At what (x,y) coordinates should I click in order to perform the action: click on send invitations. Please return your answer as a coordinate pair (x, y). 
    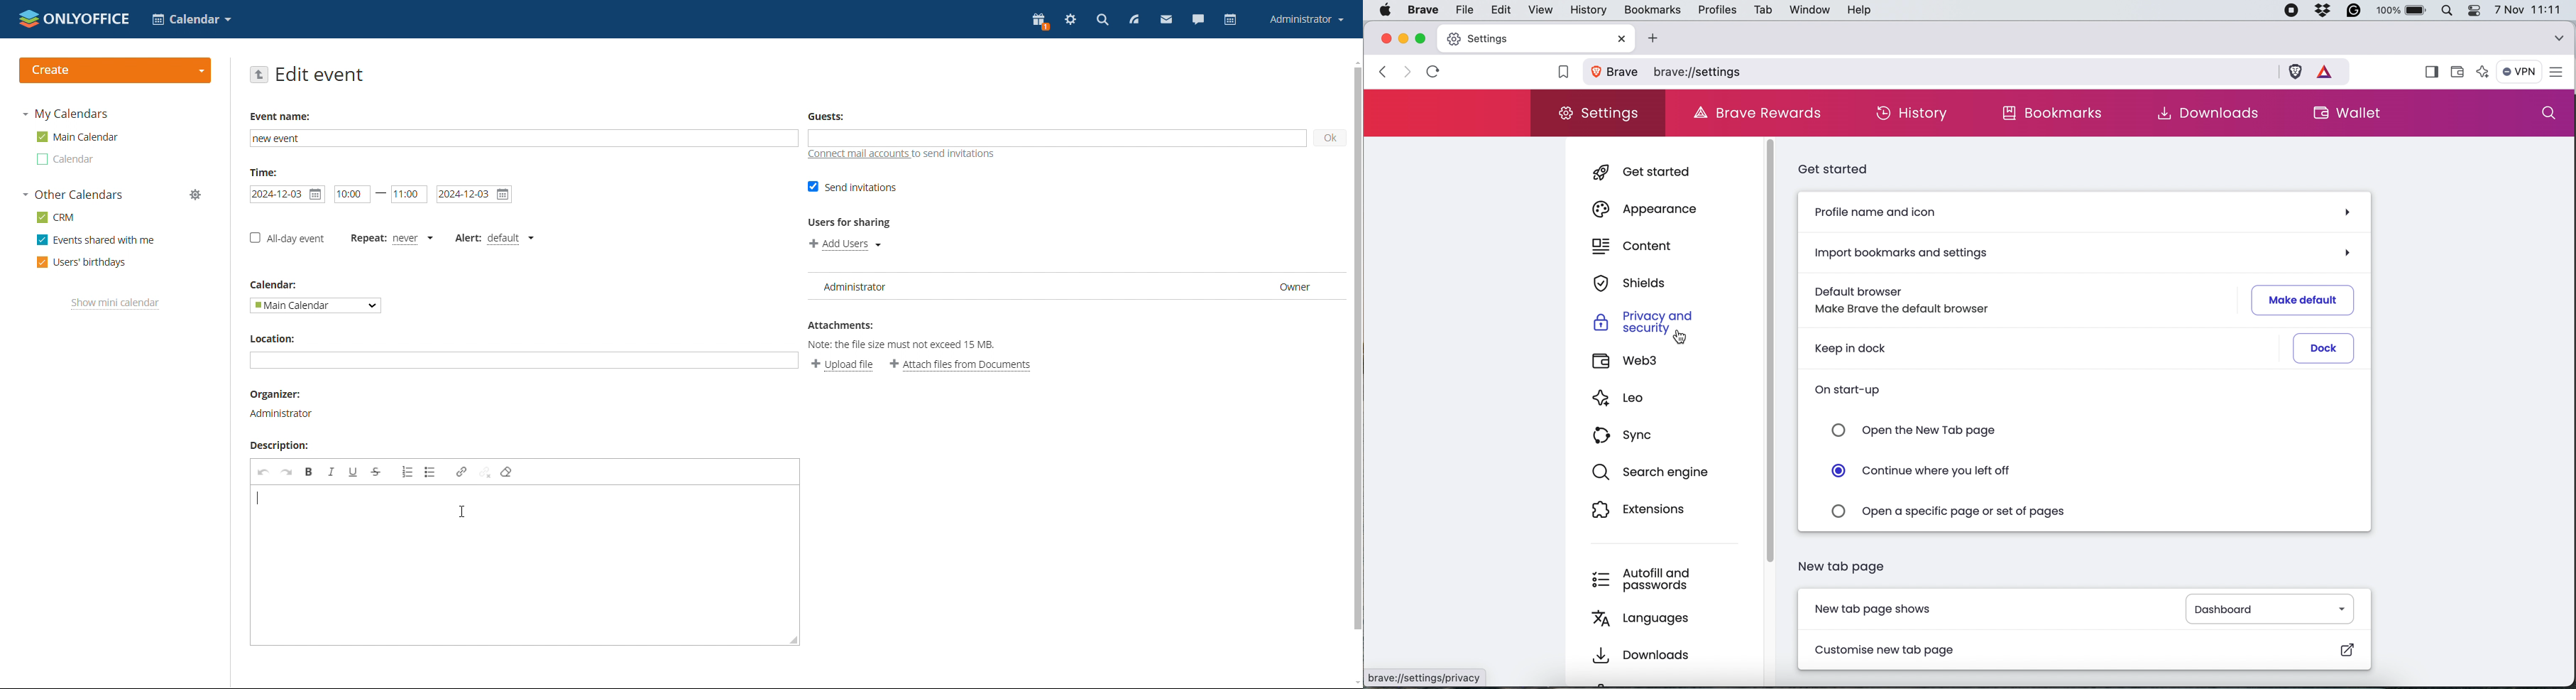
    Looking at the image, I should click on (853, 188).